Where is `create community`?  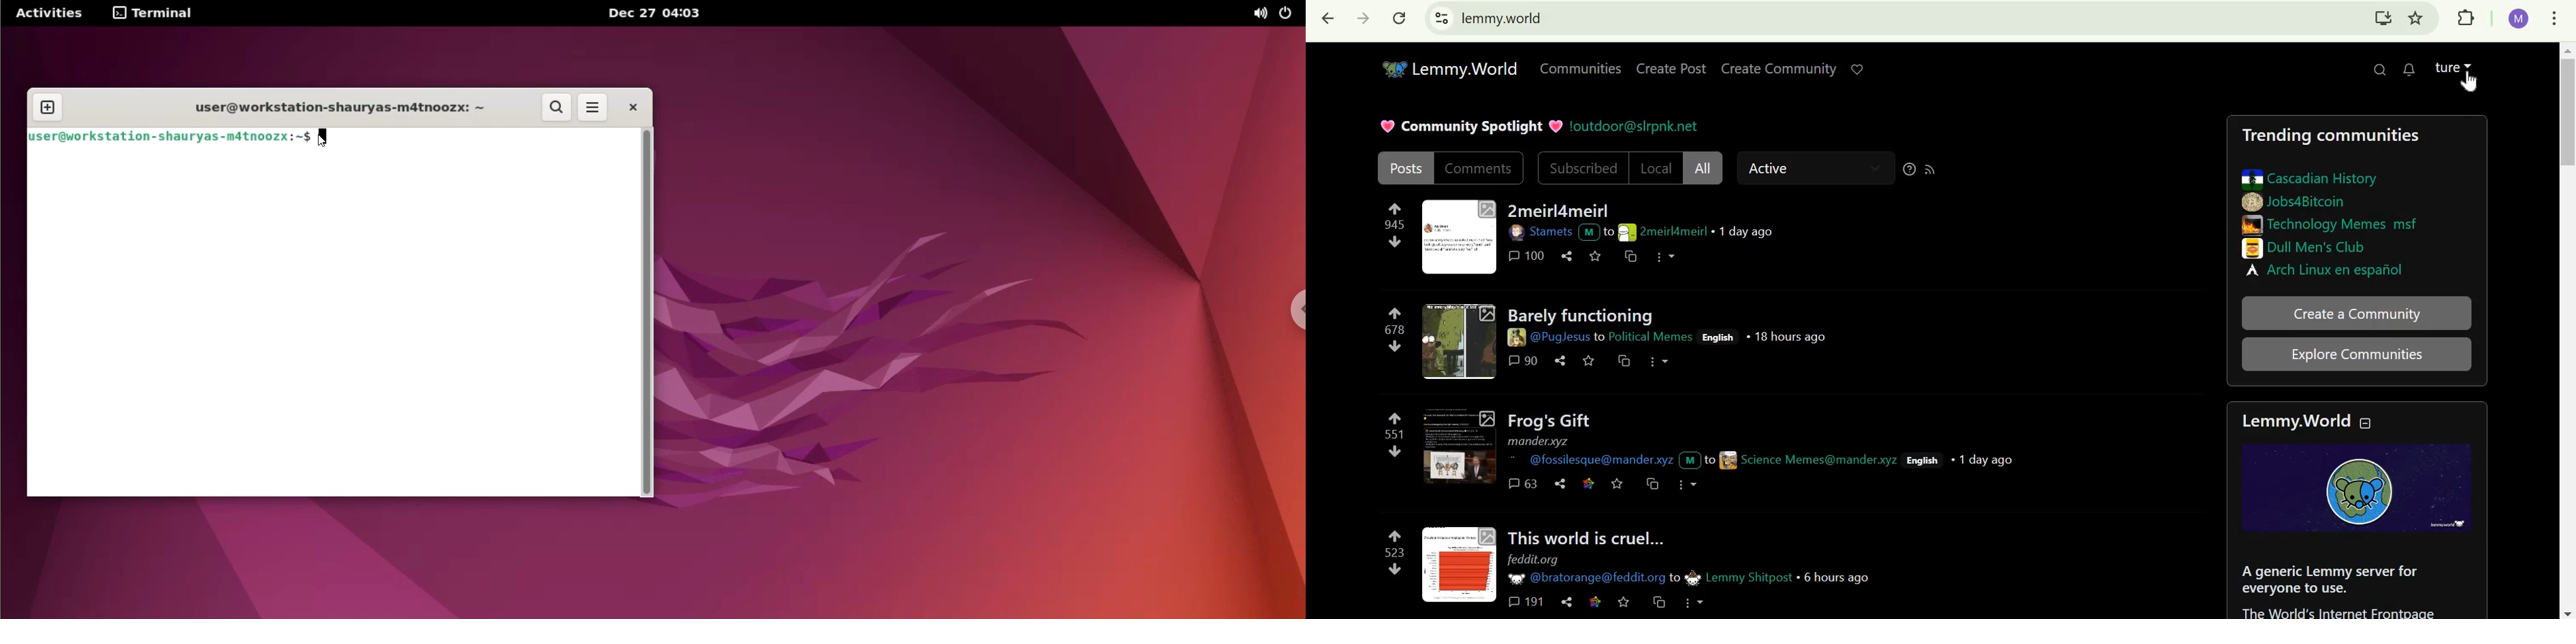
create community is located at coordinates (1779, 69).